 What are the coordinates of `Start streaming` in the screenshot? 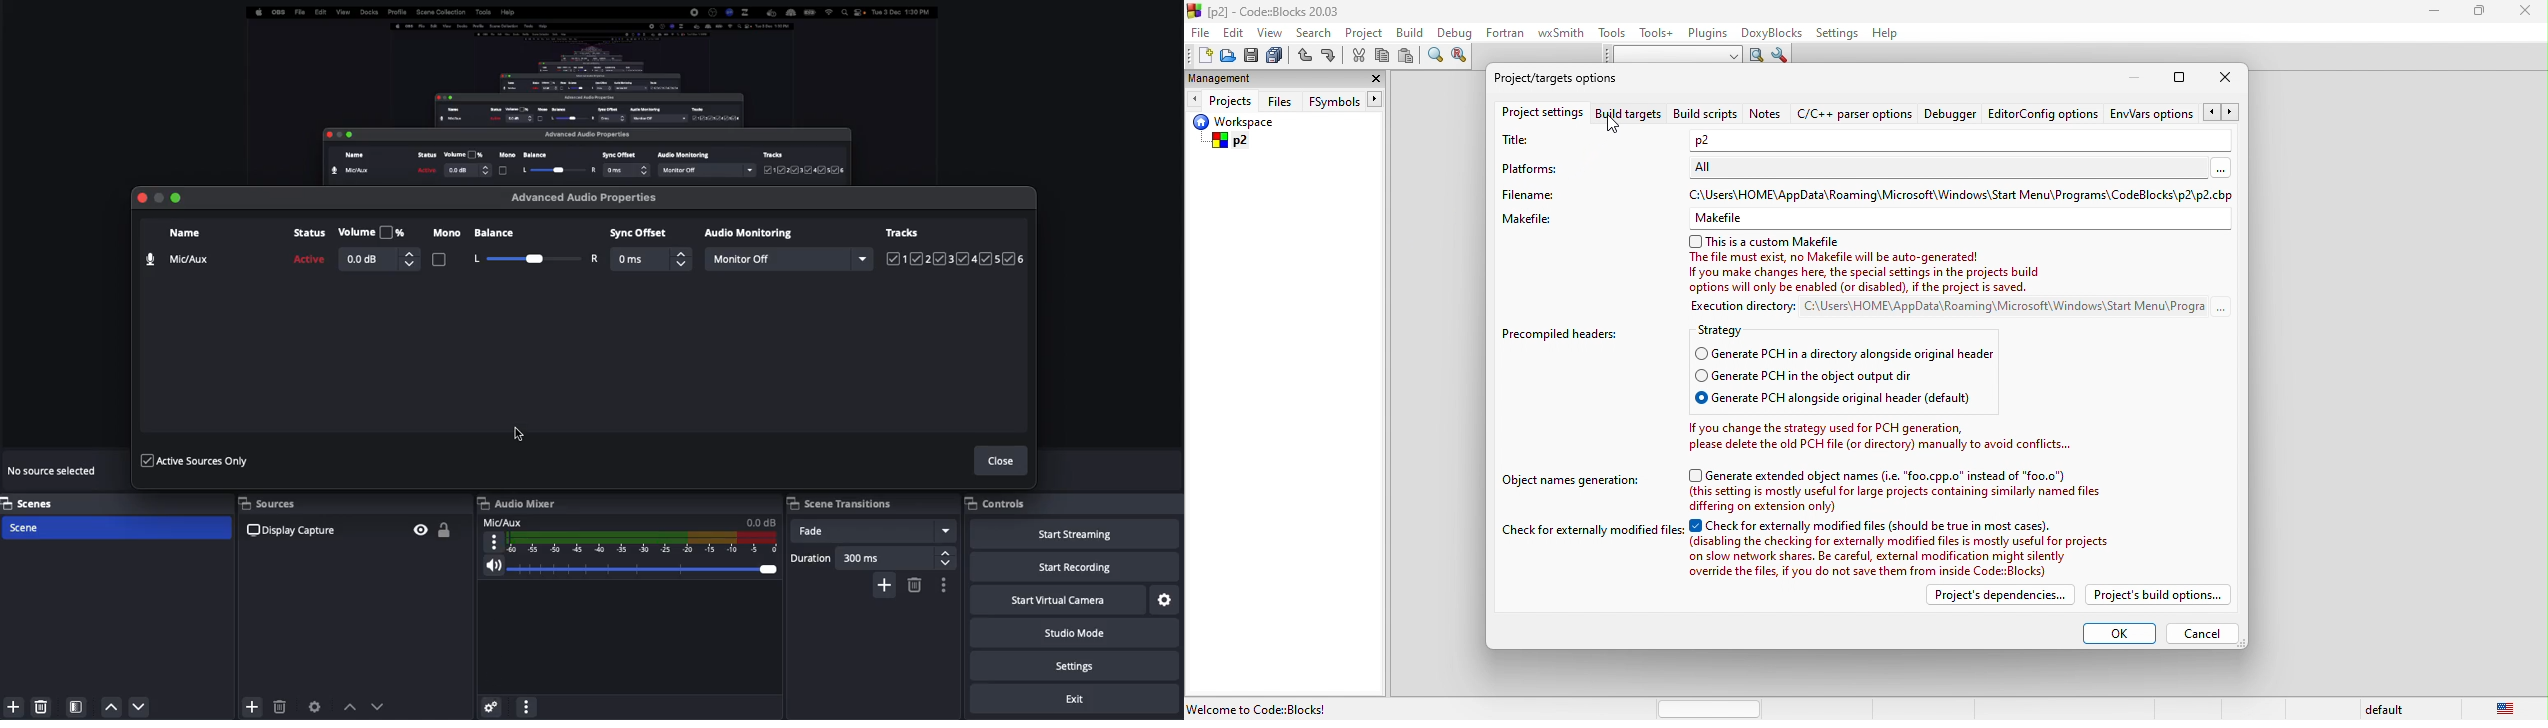 It's located at (1077, 534).